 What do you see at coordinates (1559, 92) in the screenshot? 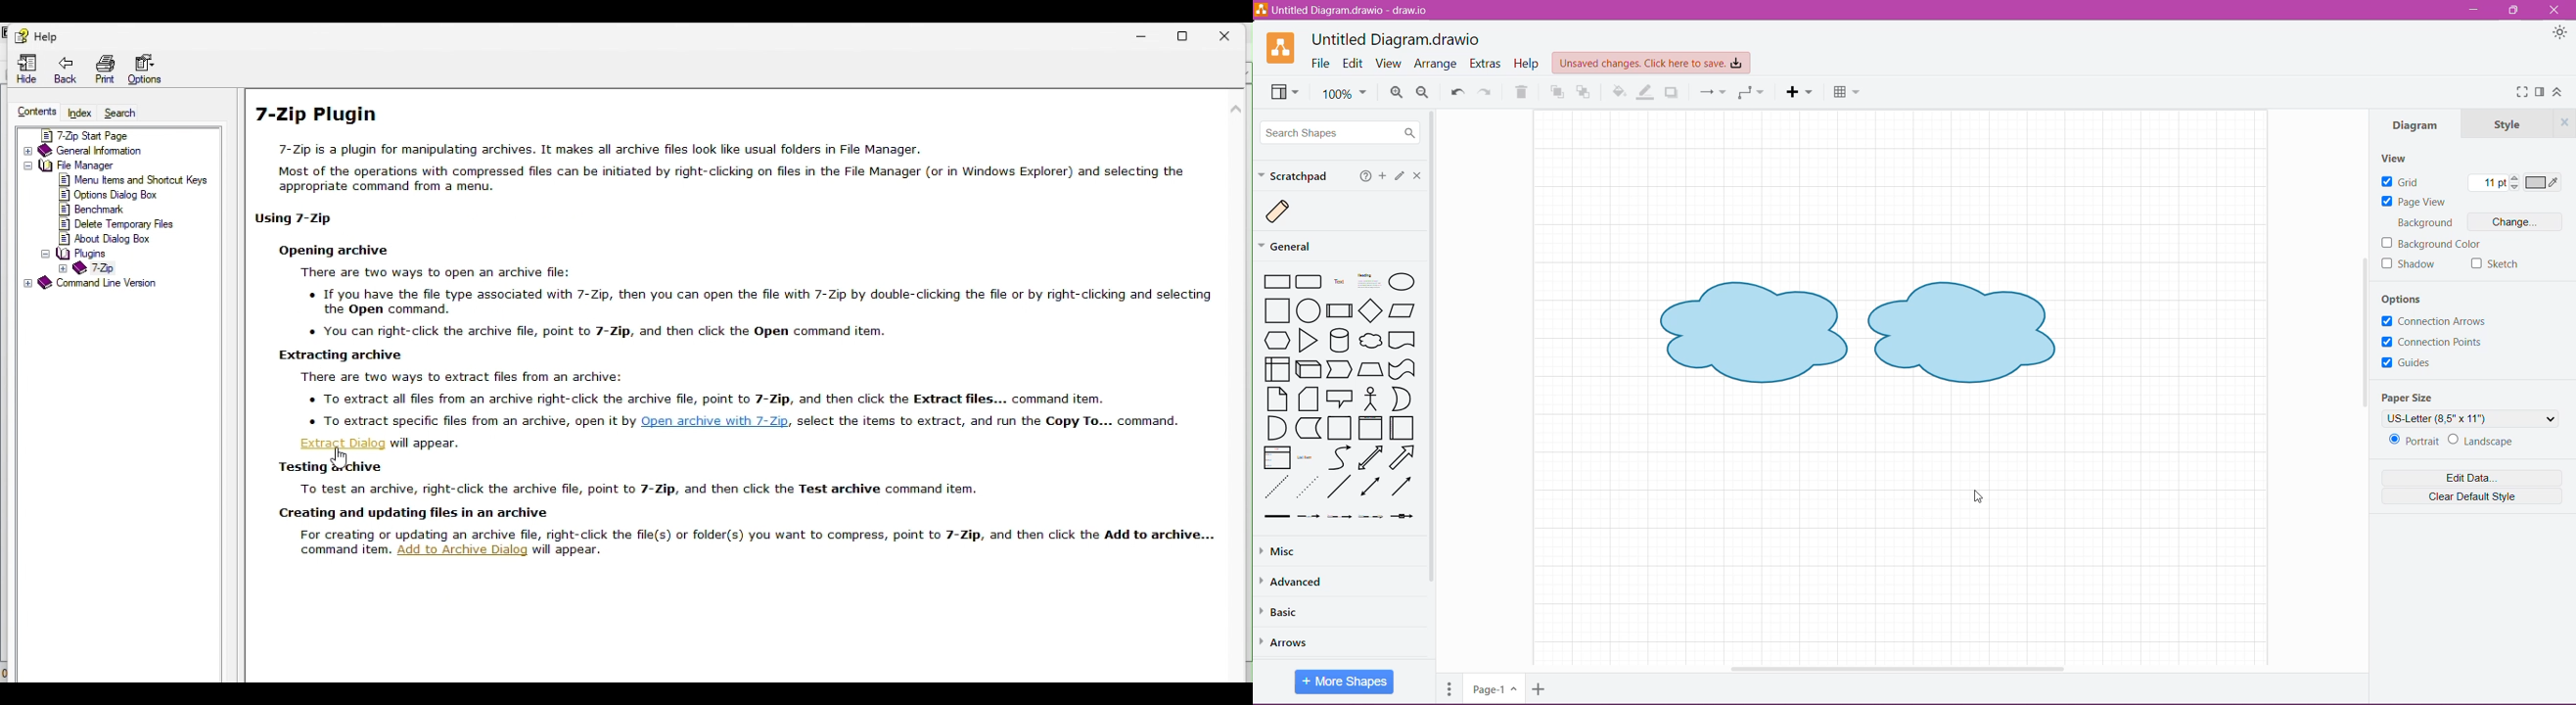
I see `To Front` at bounding box center [1559, 92].